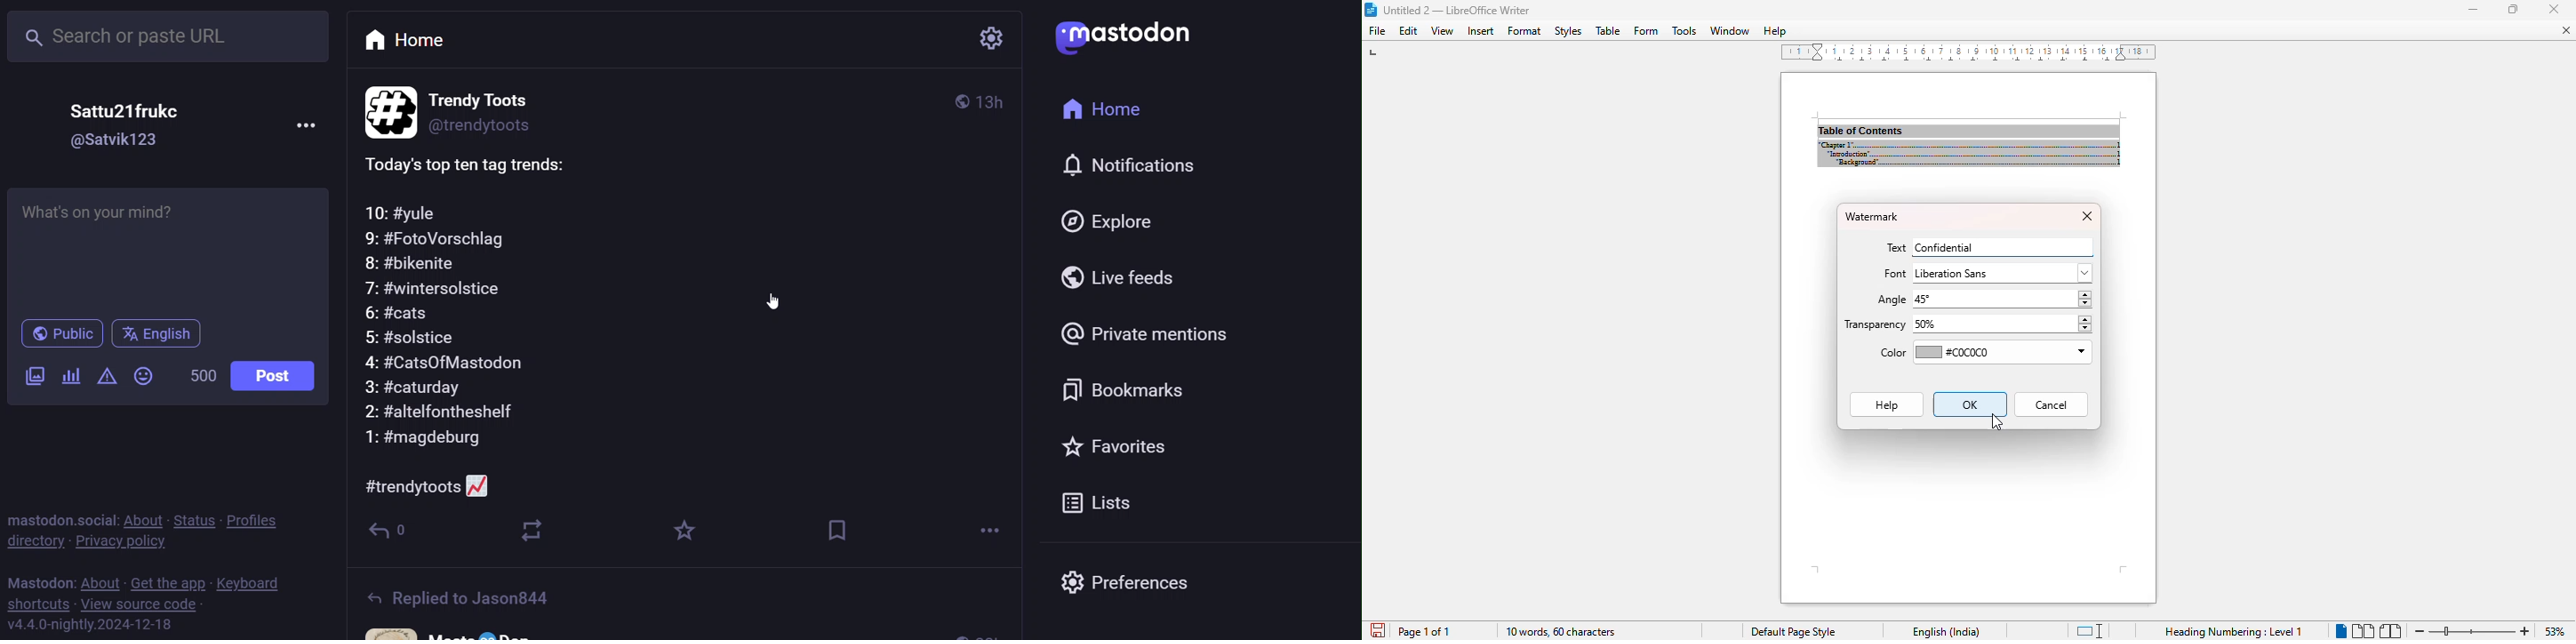 This screenshot has width=2576, height=644. Describe the element at coordinates (2473, 630) in the screenshot. I see `zoom in or zoom out bar` at that location.